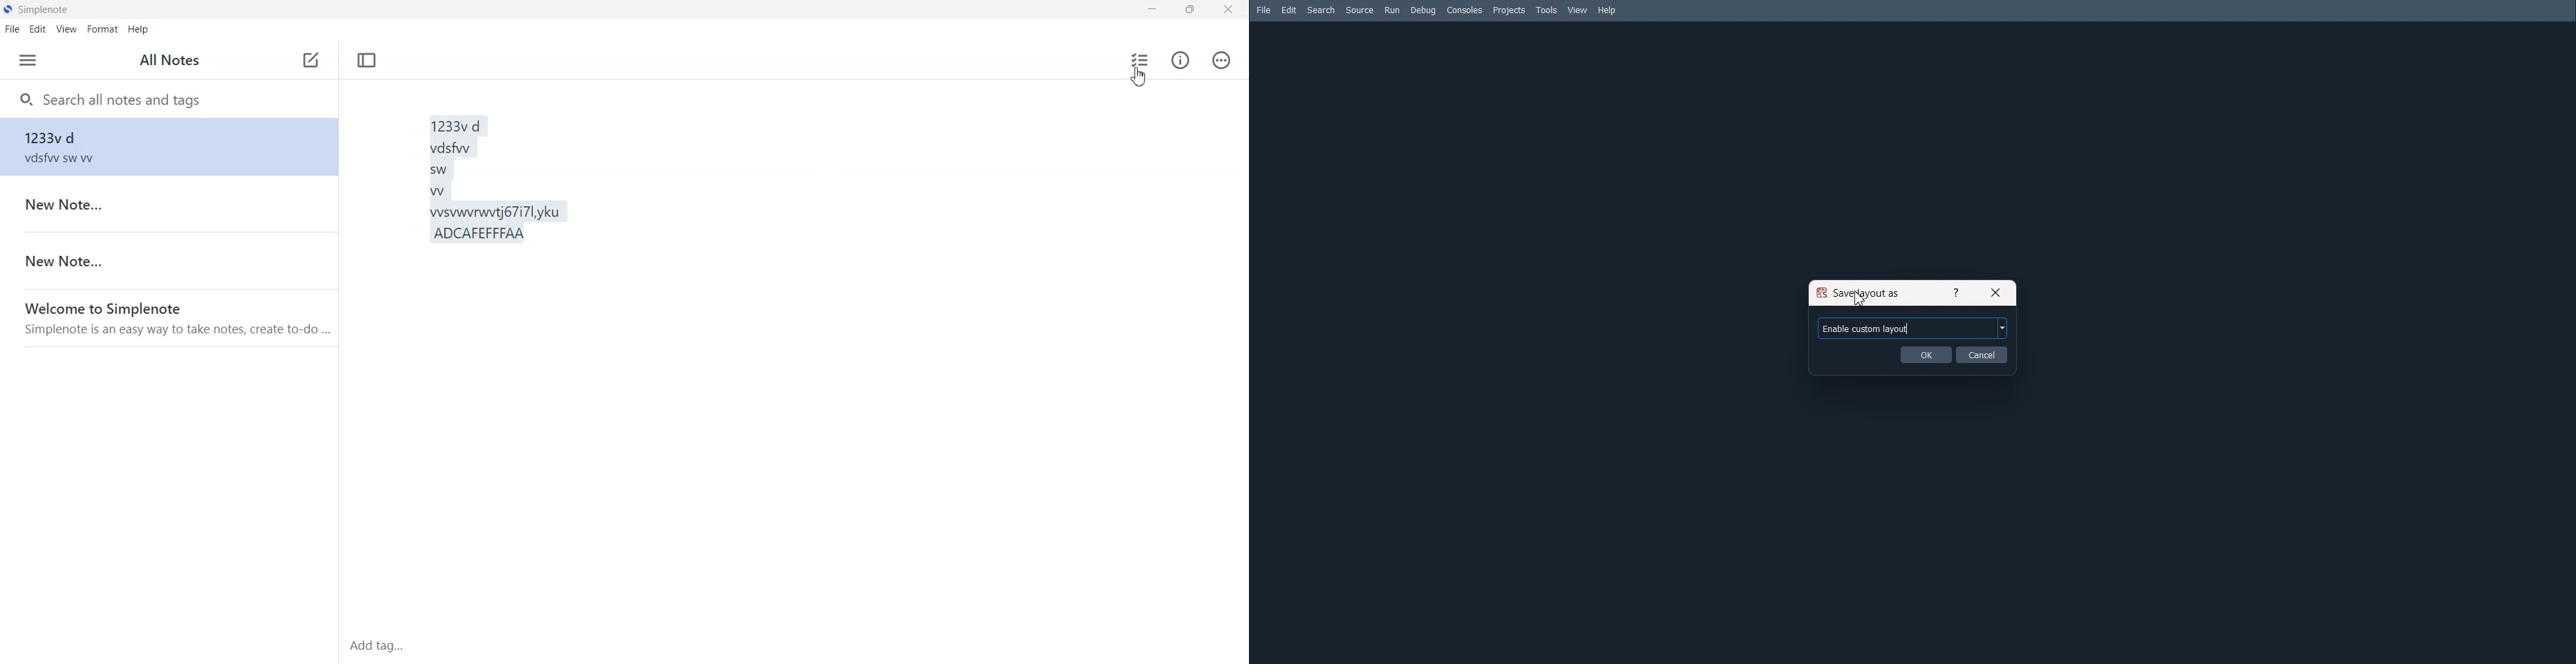  I want to click on Toggle focus mode, so click(367, 59).